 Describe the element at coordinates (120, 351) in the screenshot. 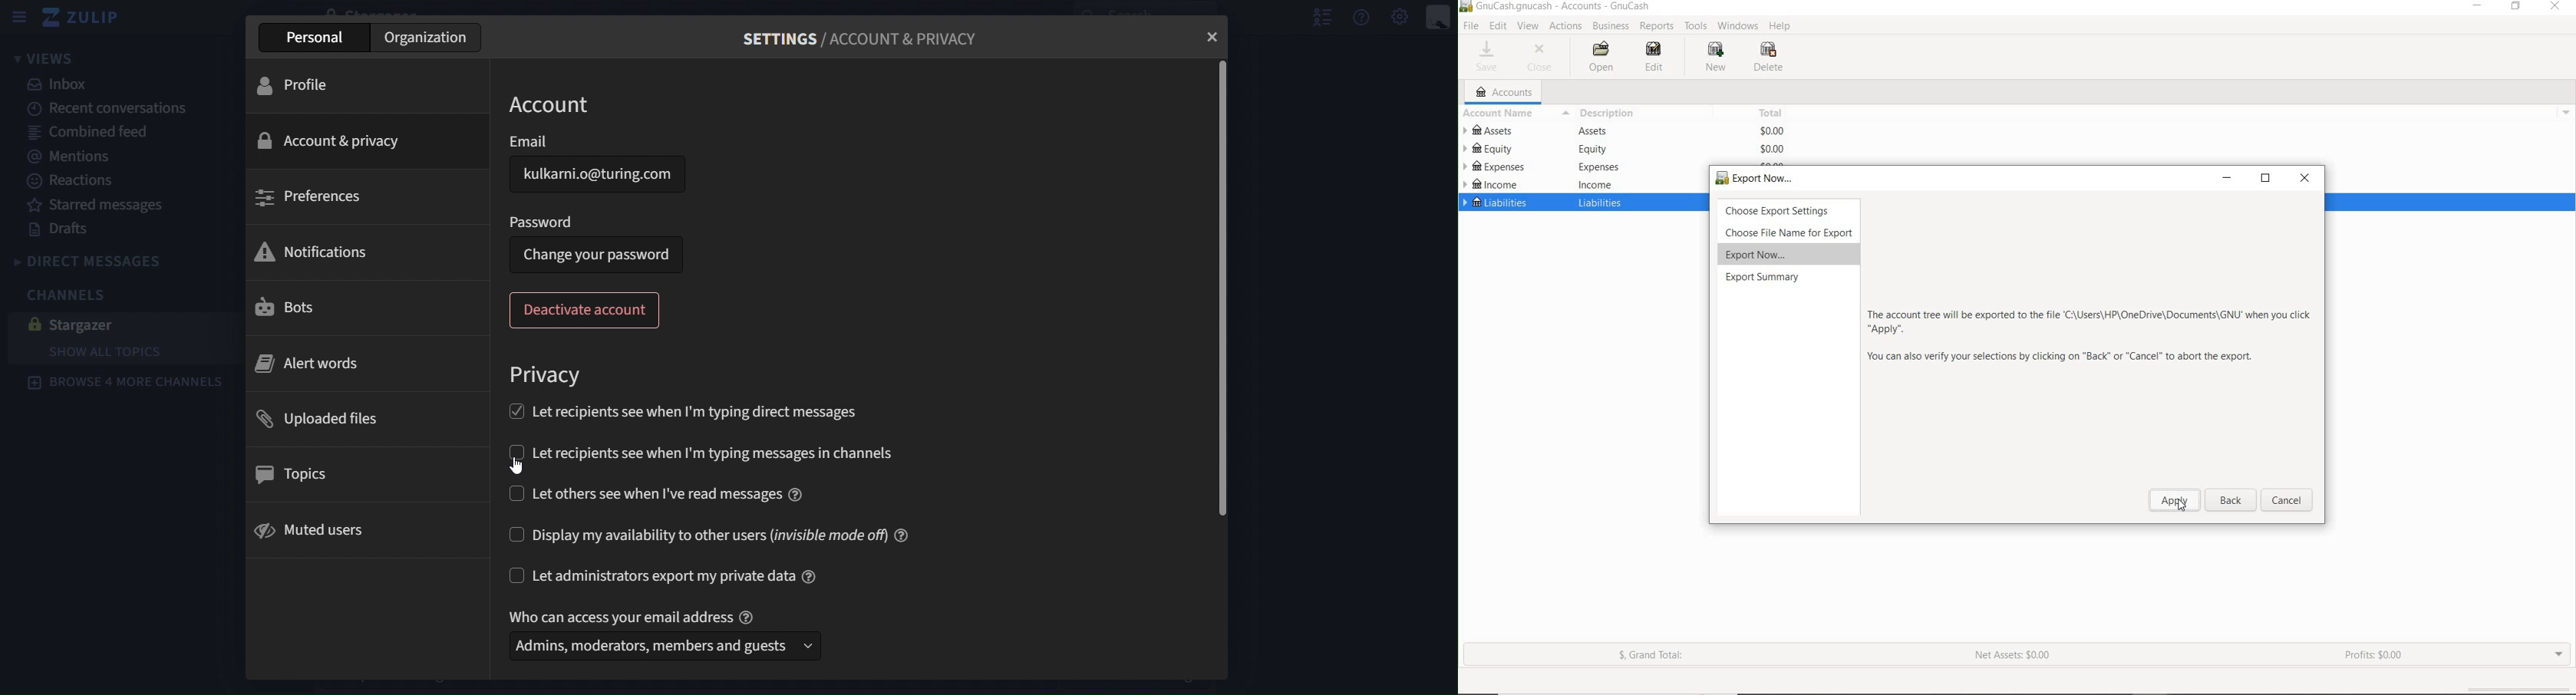

I see `show all topics` at that location.